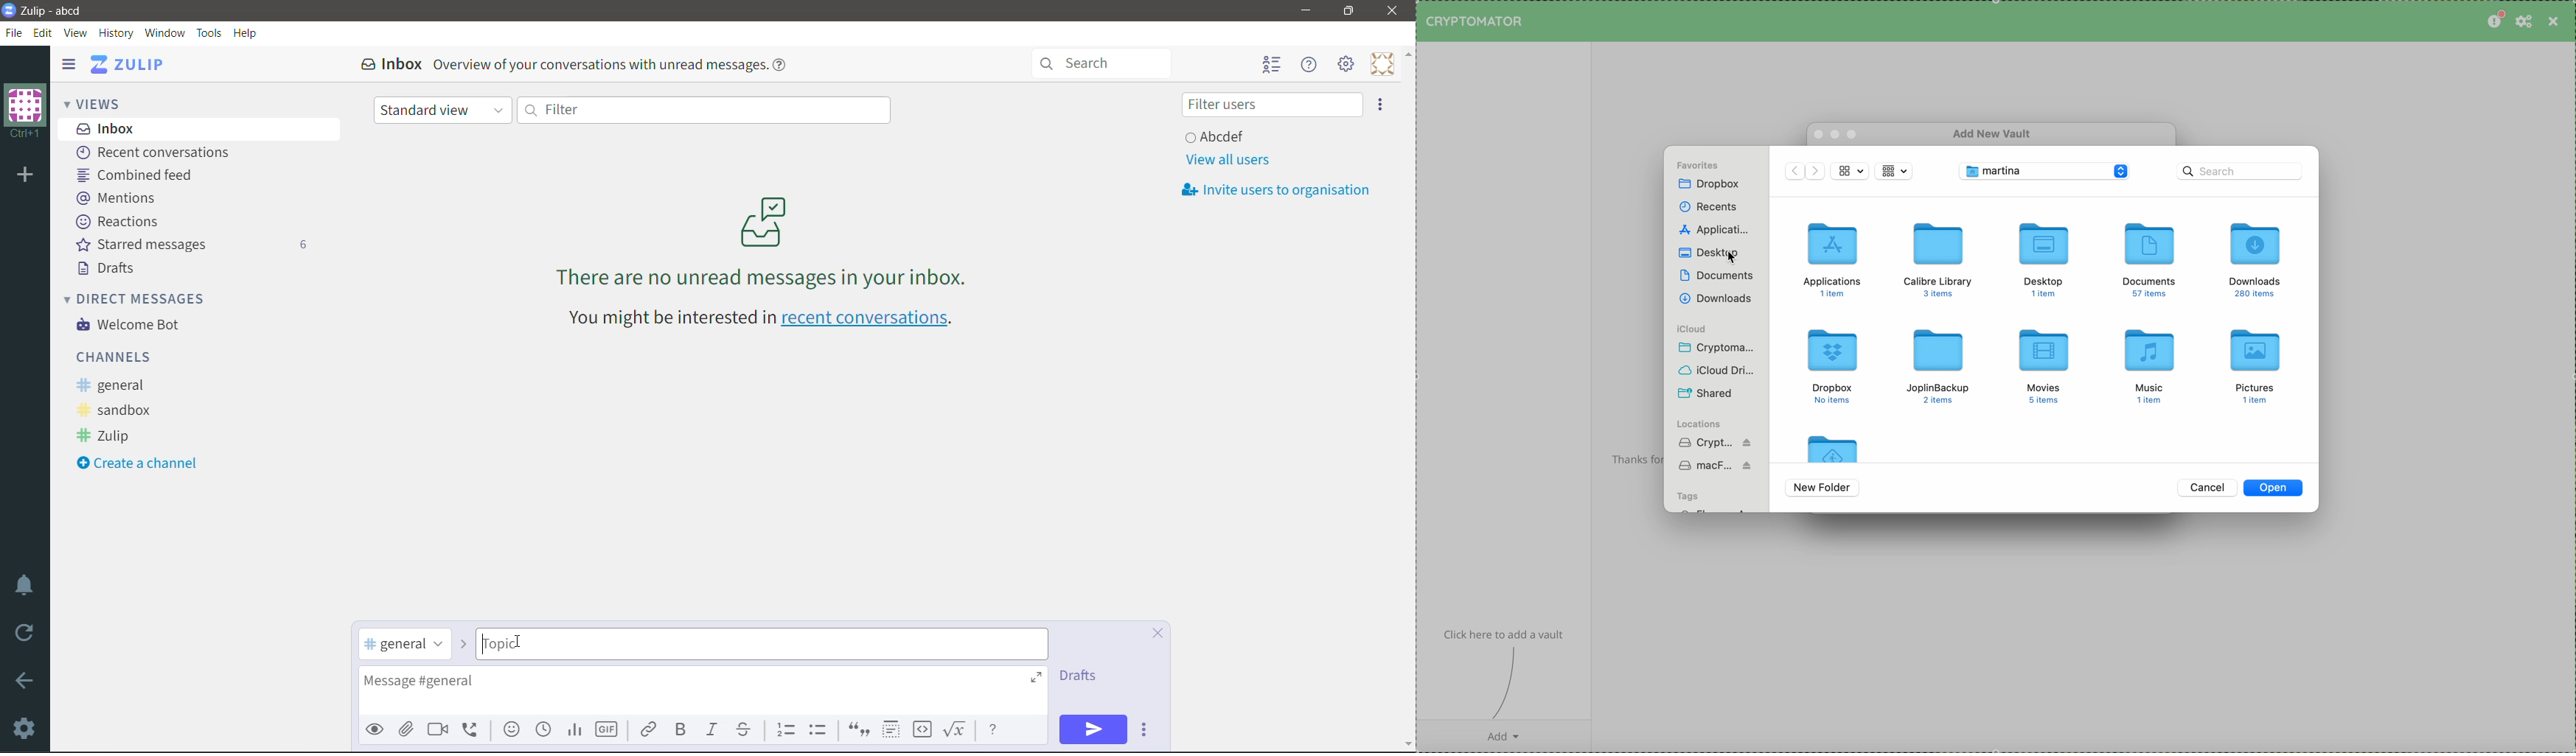 The image size is (2576, 756). Describe the element at coordinates (579, 64) in the screenshot. I see `Inbox Overview of your conversations with unread messages` at that location.